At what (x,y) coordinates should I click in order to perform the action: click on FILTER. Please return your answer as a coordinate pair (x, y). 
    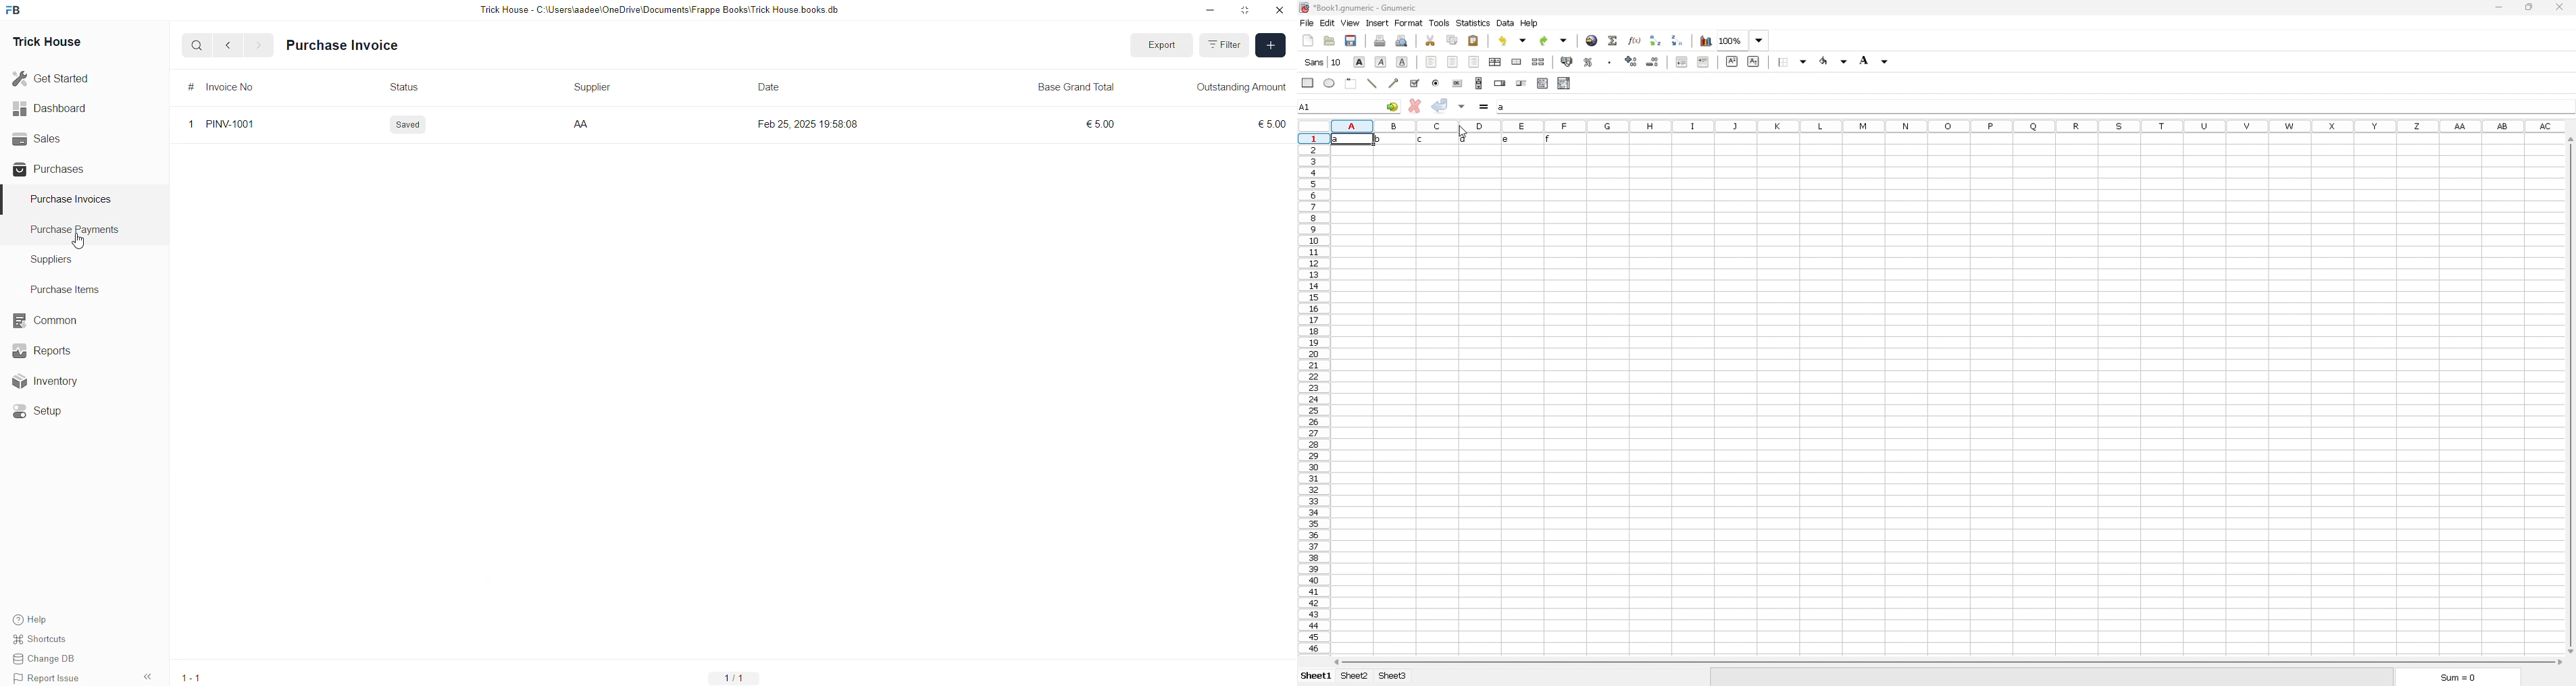
    Looking at the image, I should click on (1224, 44).